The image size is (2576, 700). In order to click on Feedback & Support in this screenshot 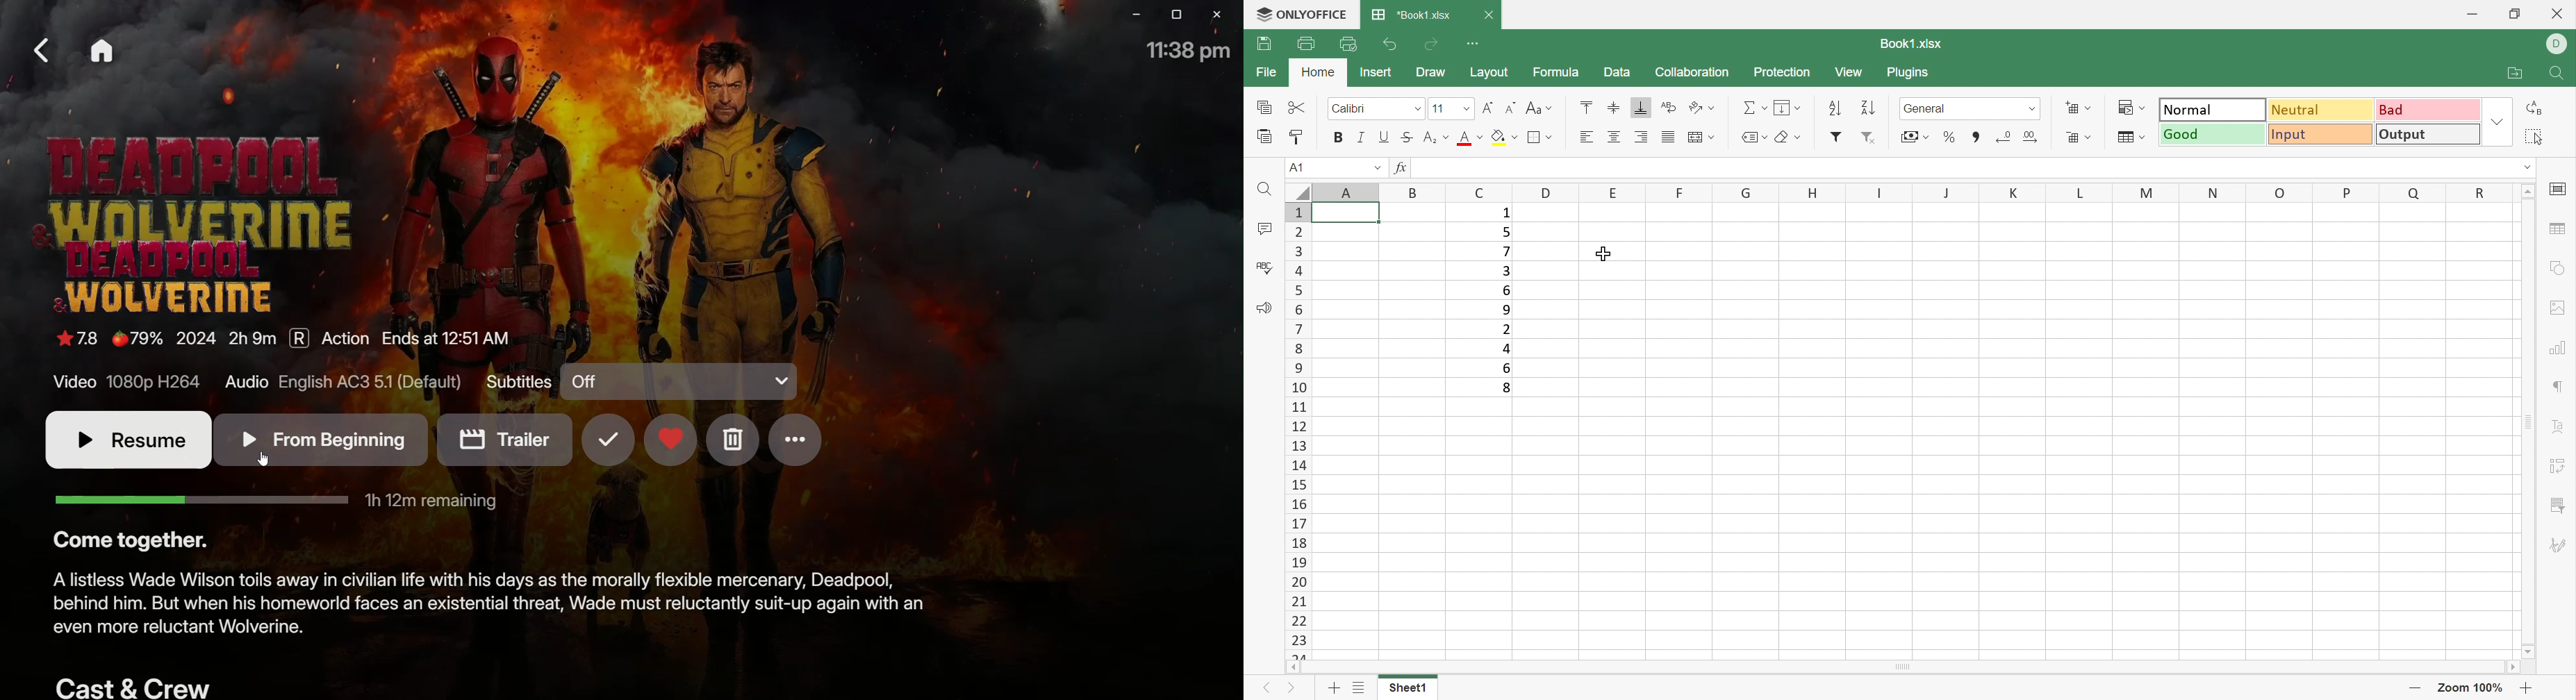, I will do `click(1264, 310)`.